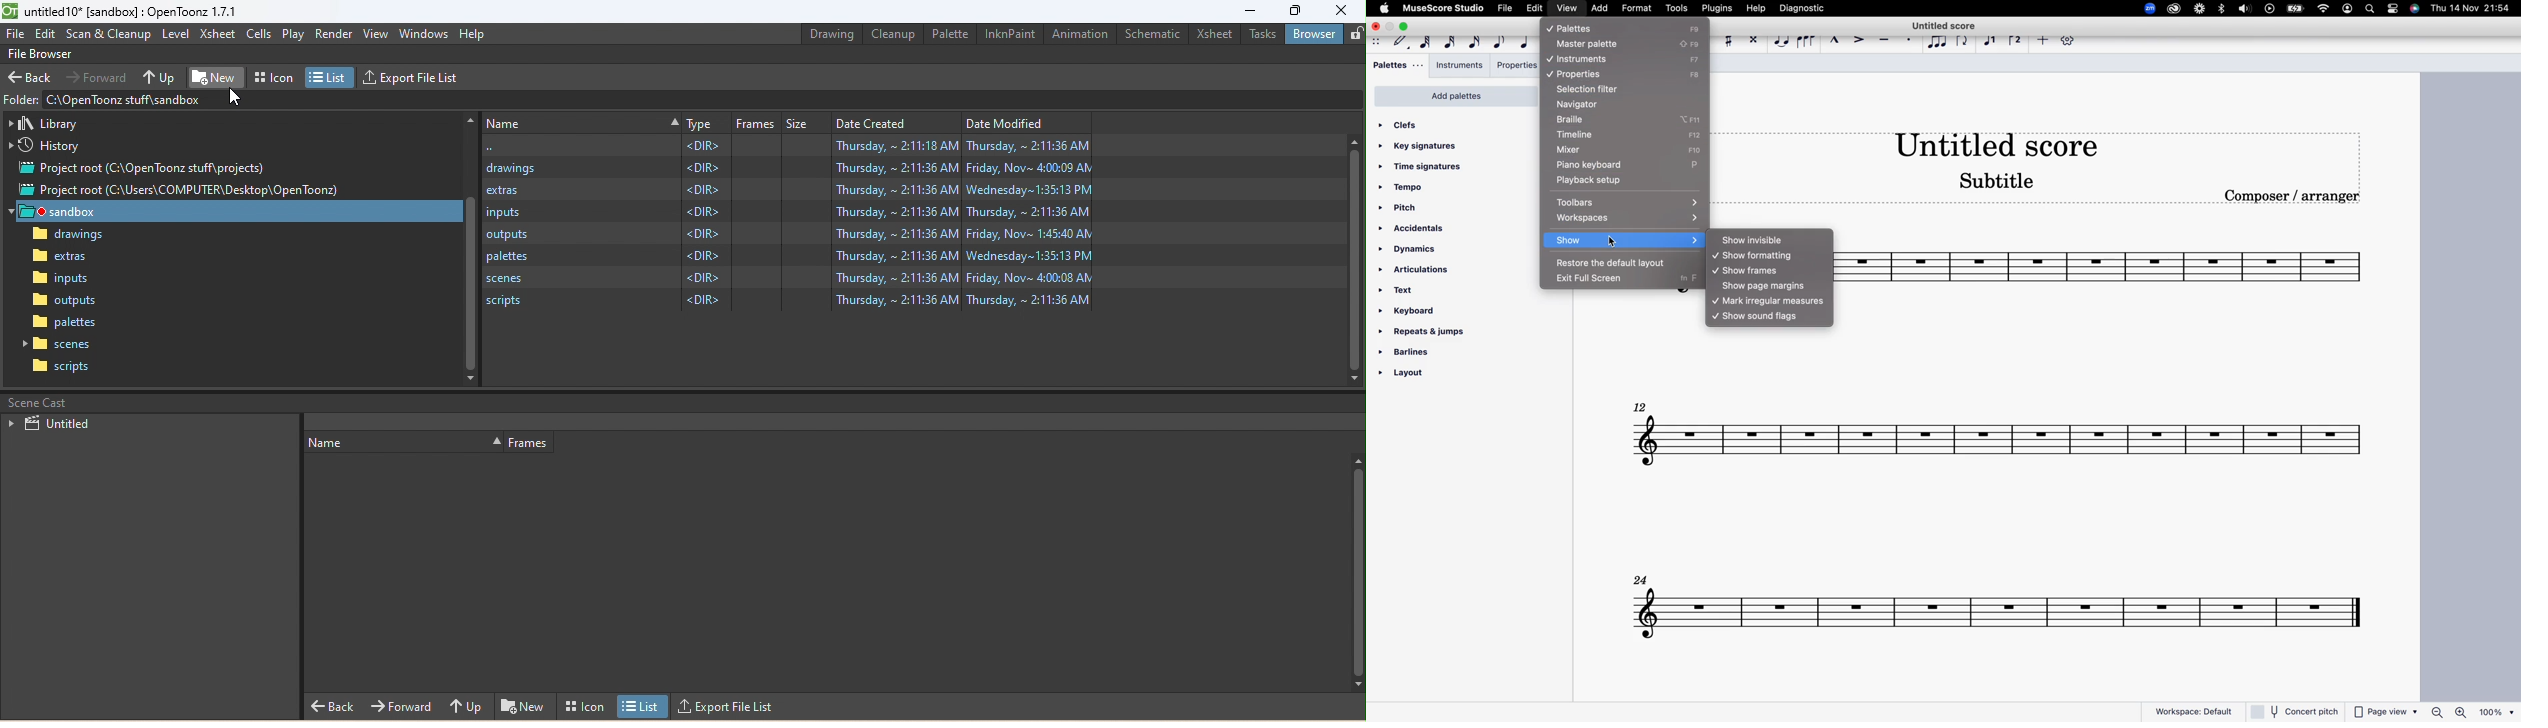  What do you see at coordinates (1697, 150) in the screenshot?
I see `F10` at bounding box center [1697, 150].